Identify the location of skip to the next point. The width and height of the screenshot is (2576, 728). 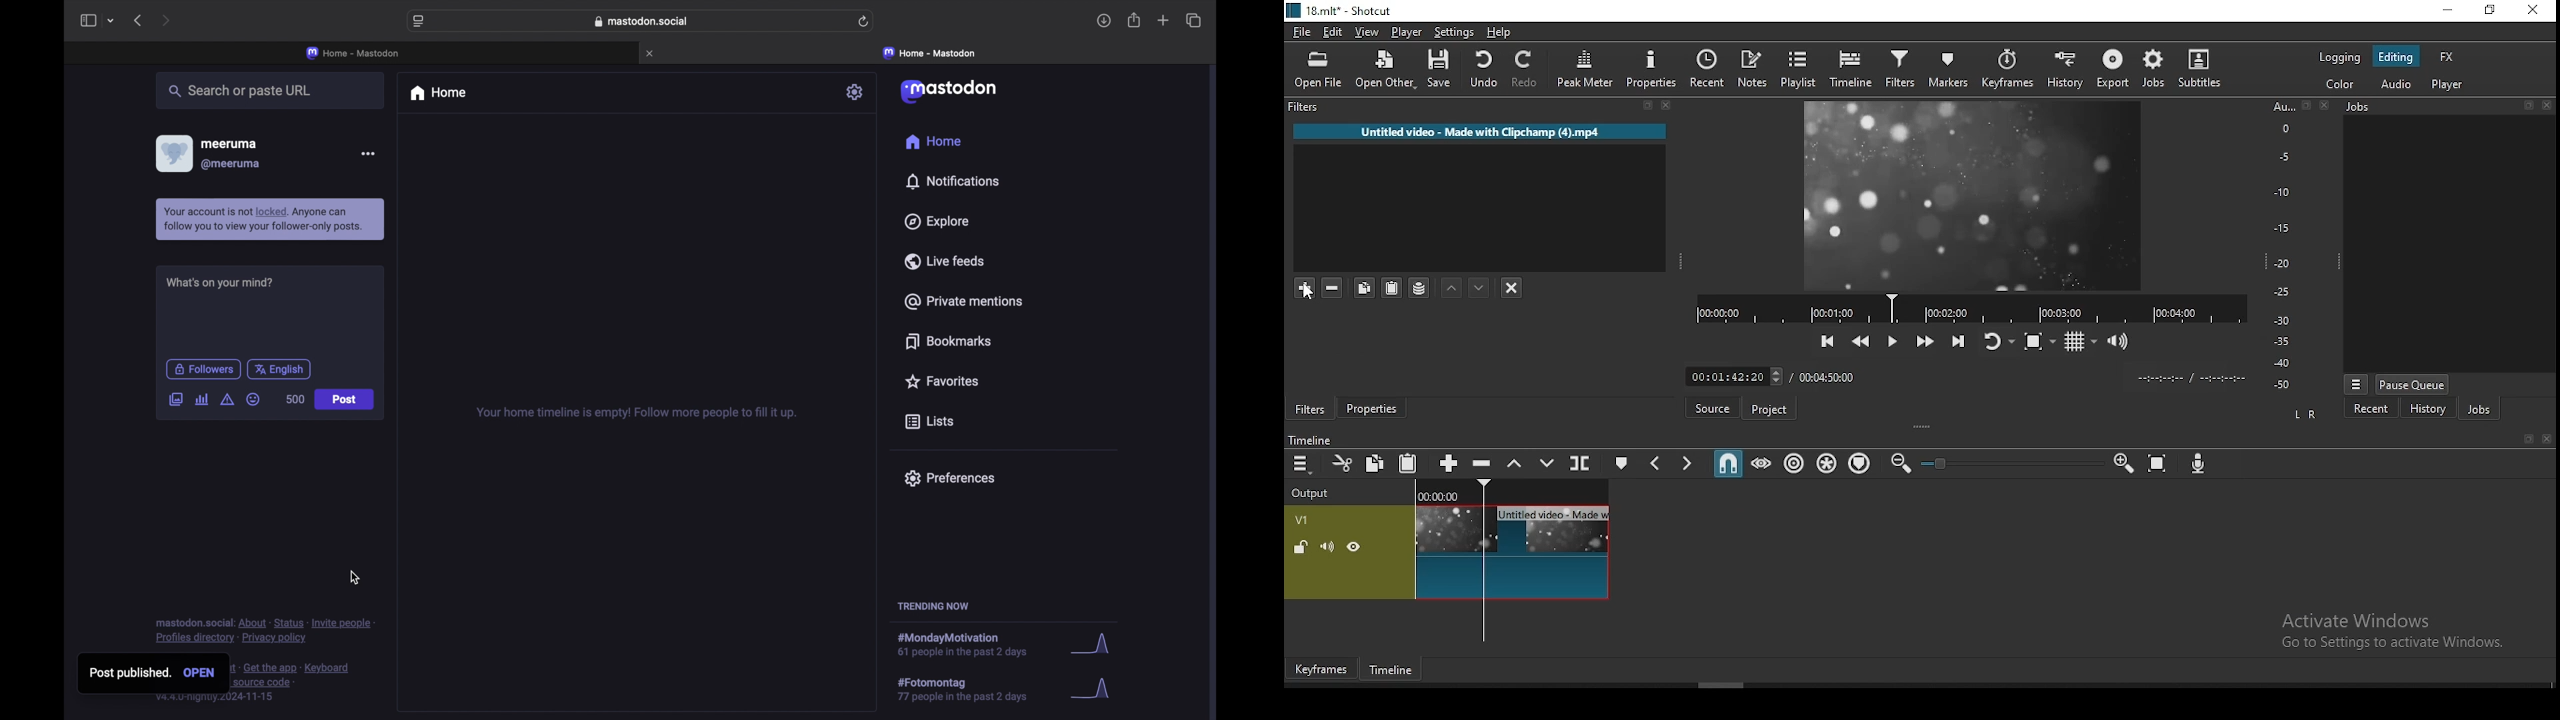
(1959, 340).